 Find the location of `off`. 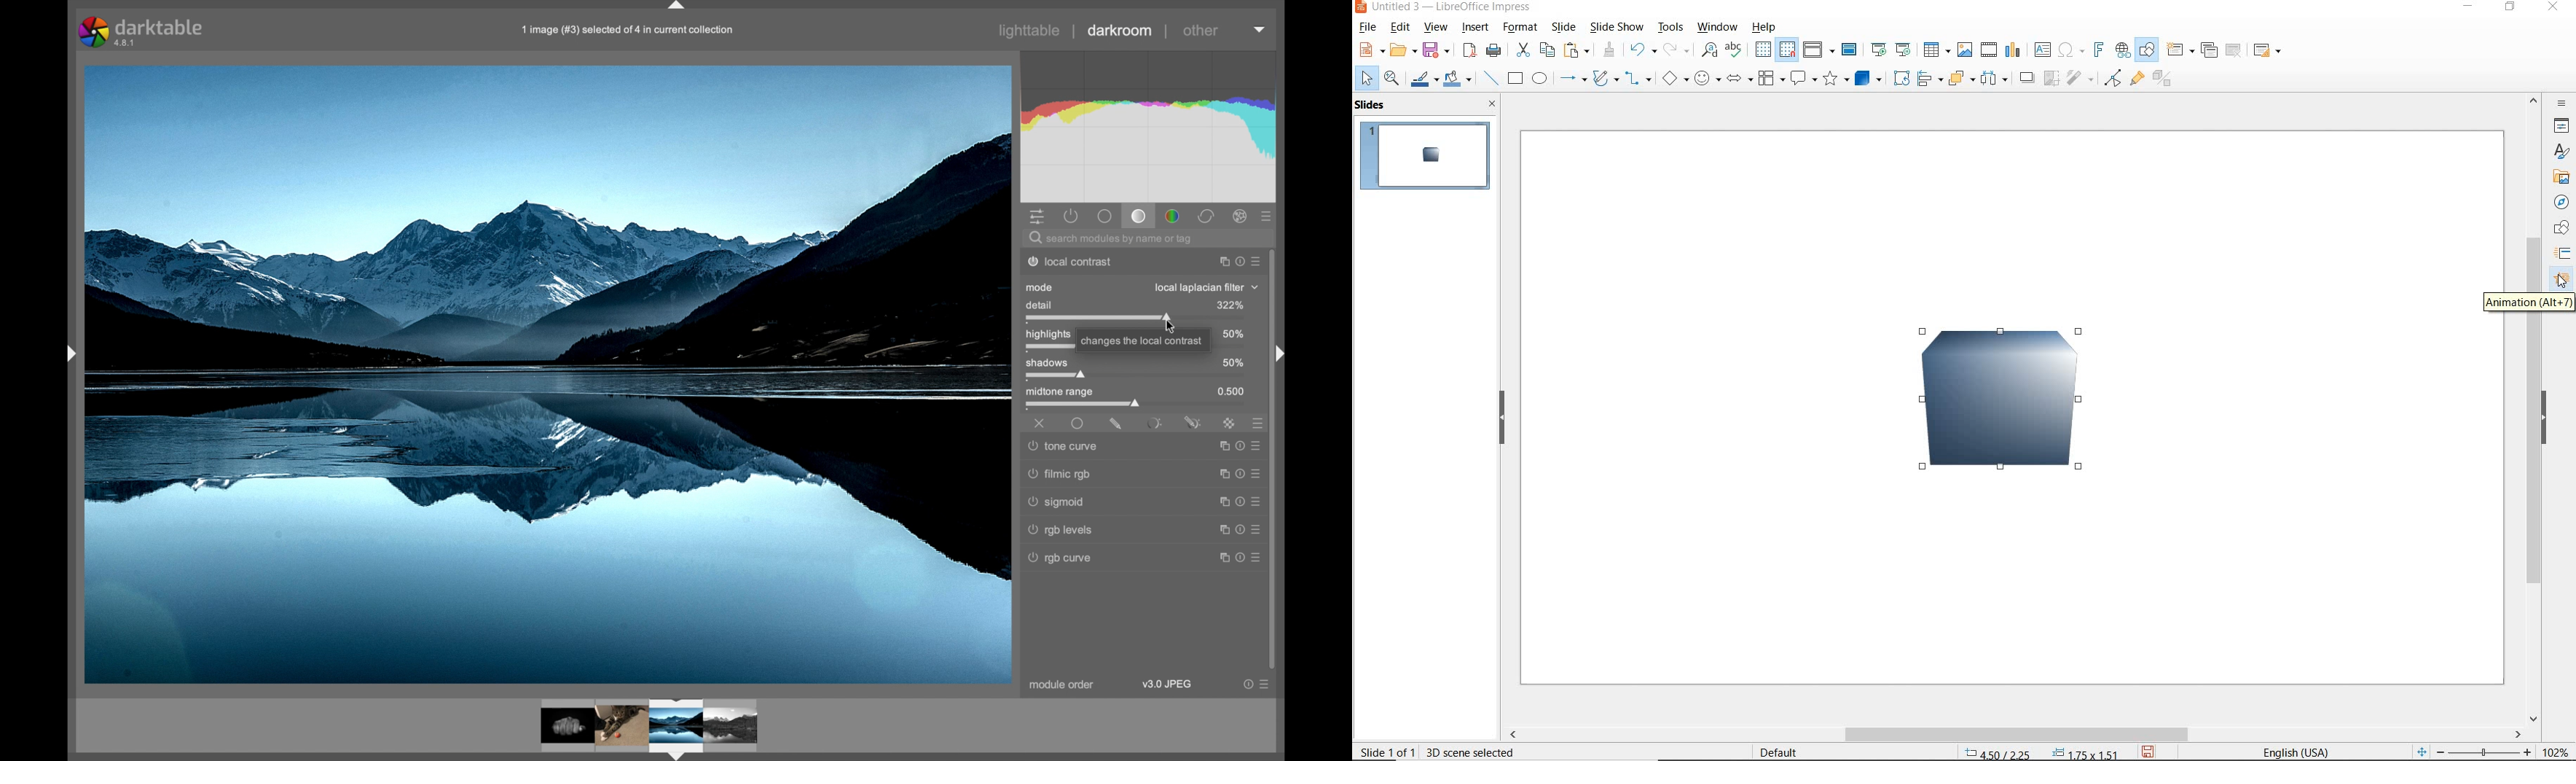

off is located at coordinates (1040, 423).